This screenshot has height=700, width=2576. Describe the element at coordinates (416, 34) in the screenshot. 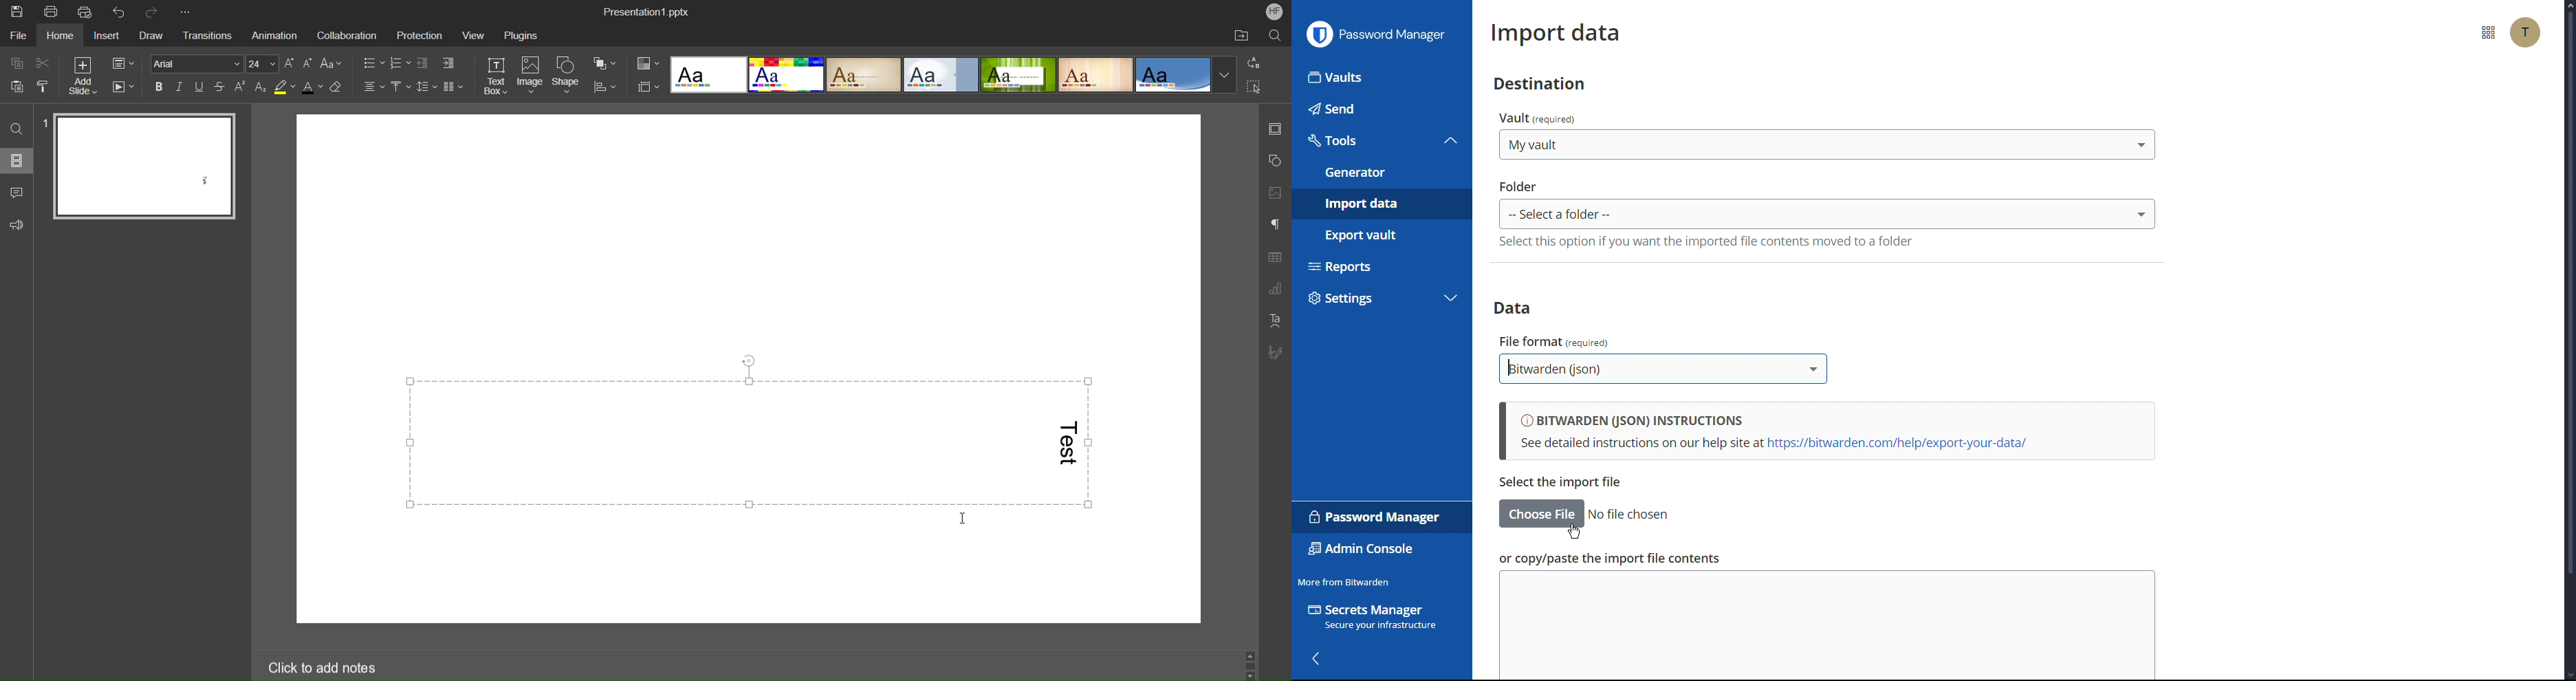

I see `Protection` at that location.